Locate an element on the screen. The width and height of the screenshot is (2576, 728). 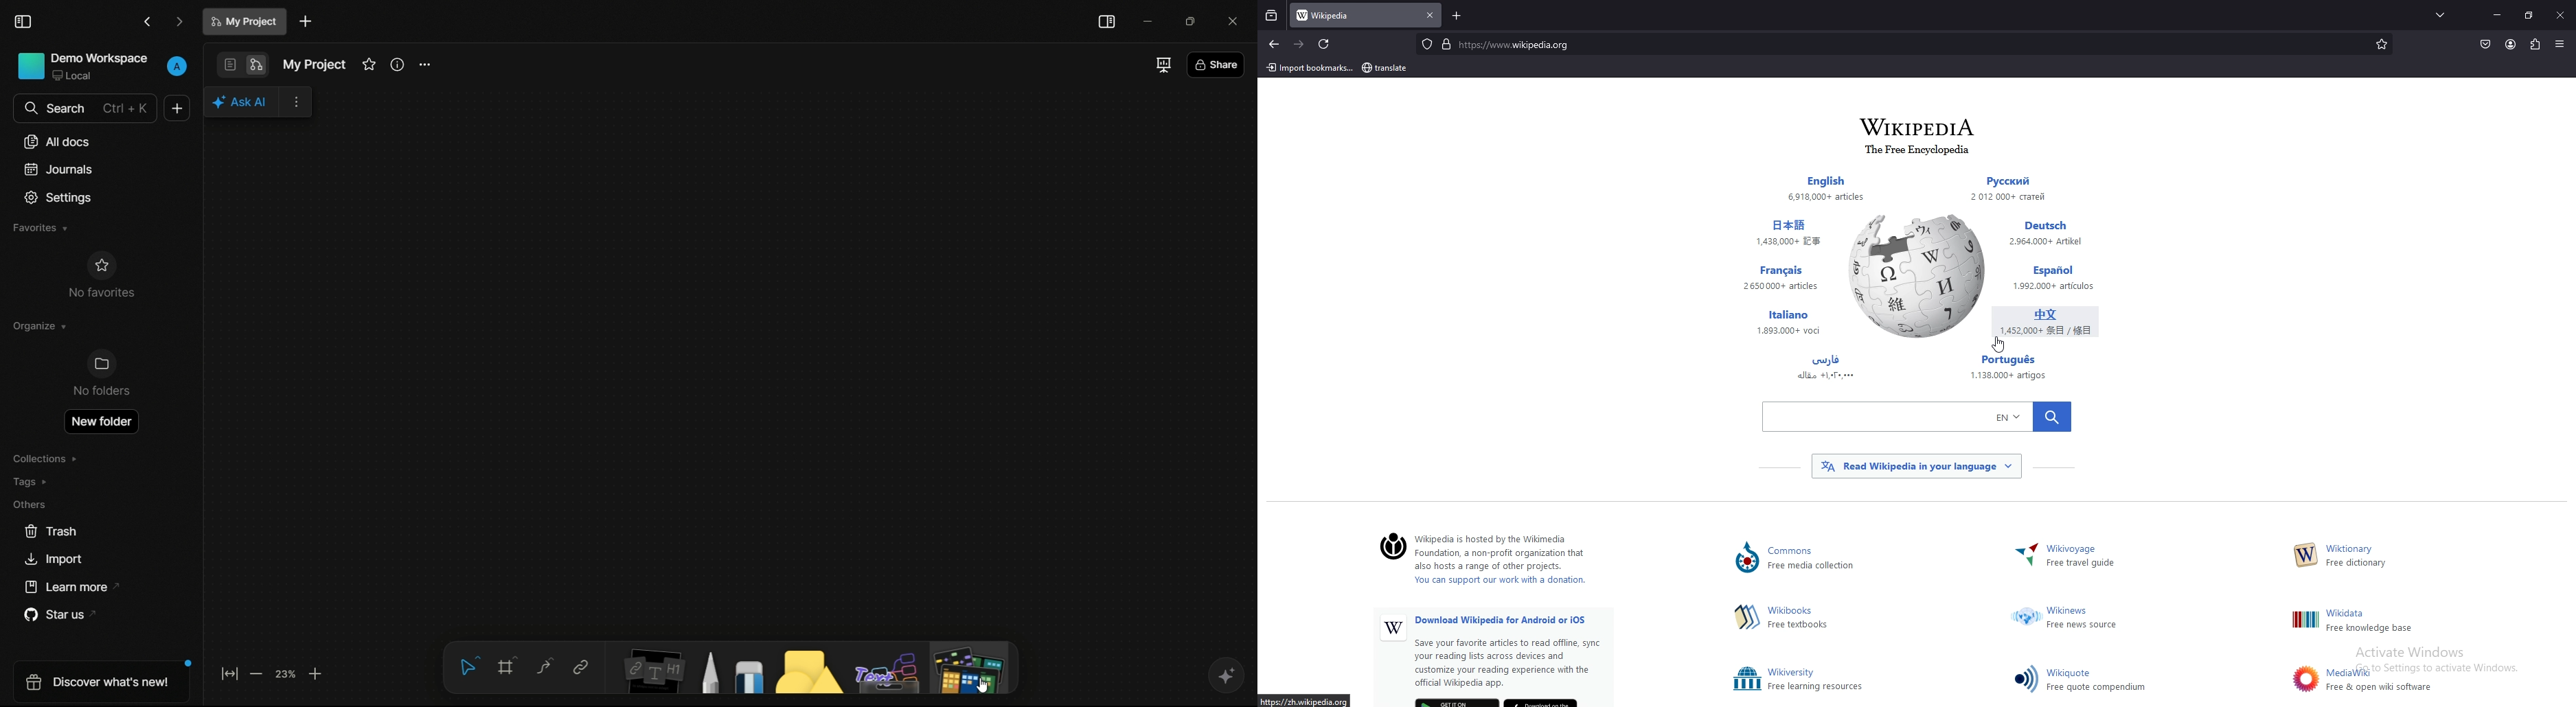
 is located at coordinates (2024, 557).